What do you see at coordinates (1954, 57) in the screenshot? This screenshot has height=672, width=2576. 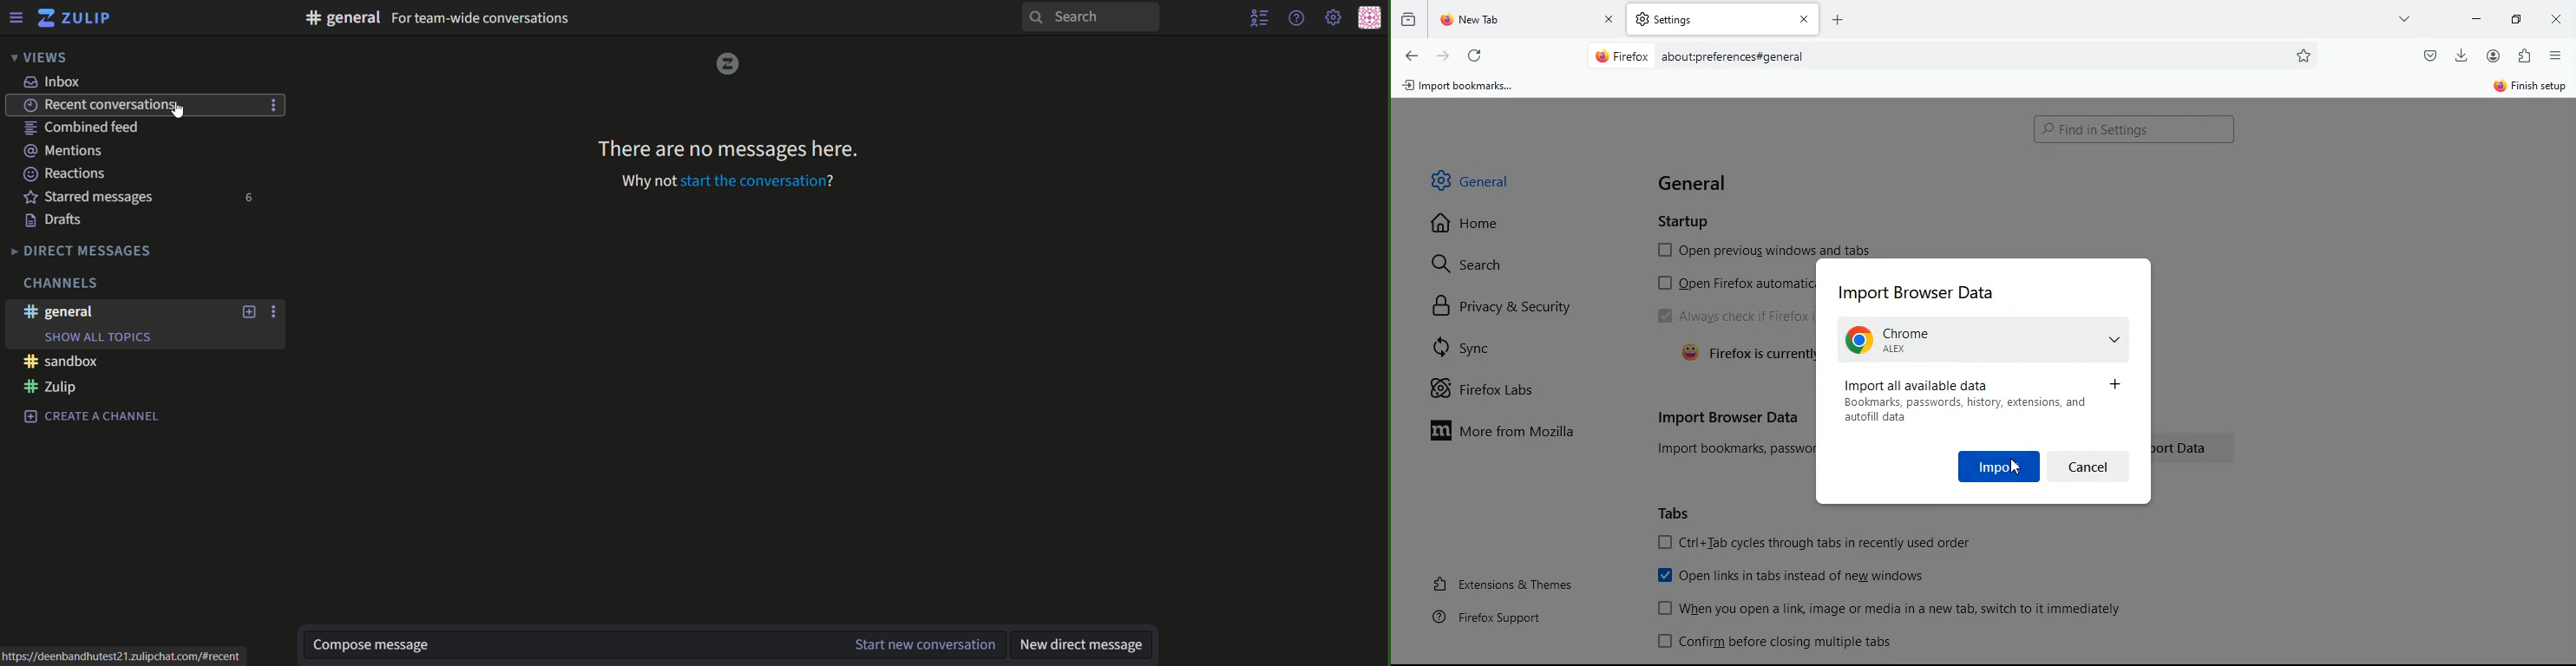 I see `Search bar` at bounding box center [1954, 57].